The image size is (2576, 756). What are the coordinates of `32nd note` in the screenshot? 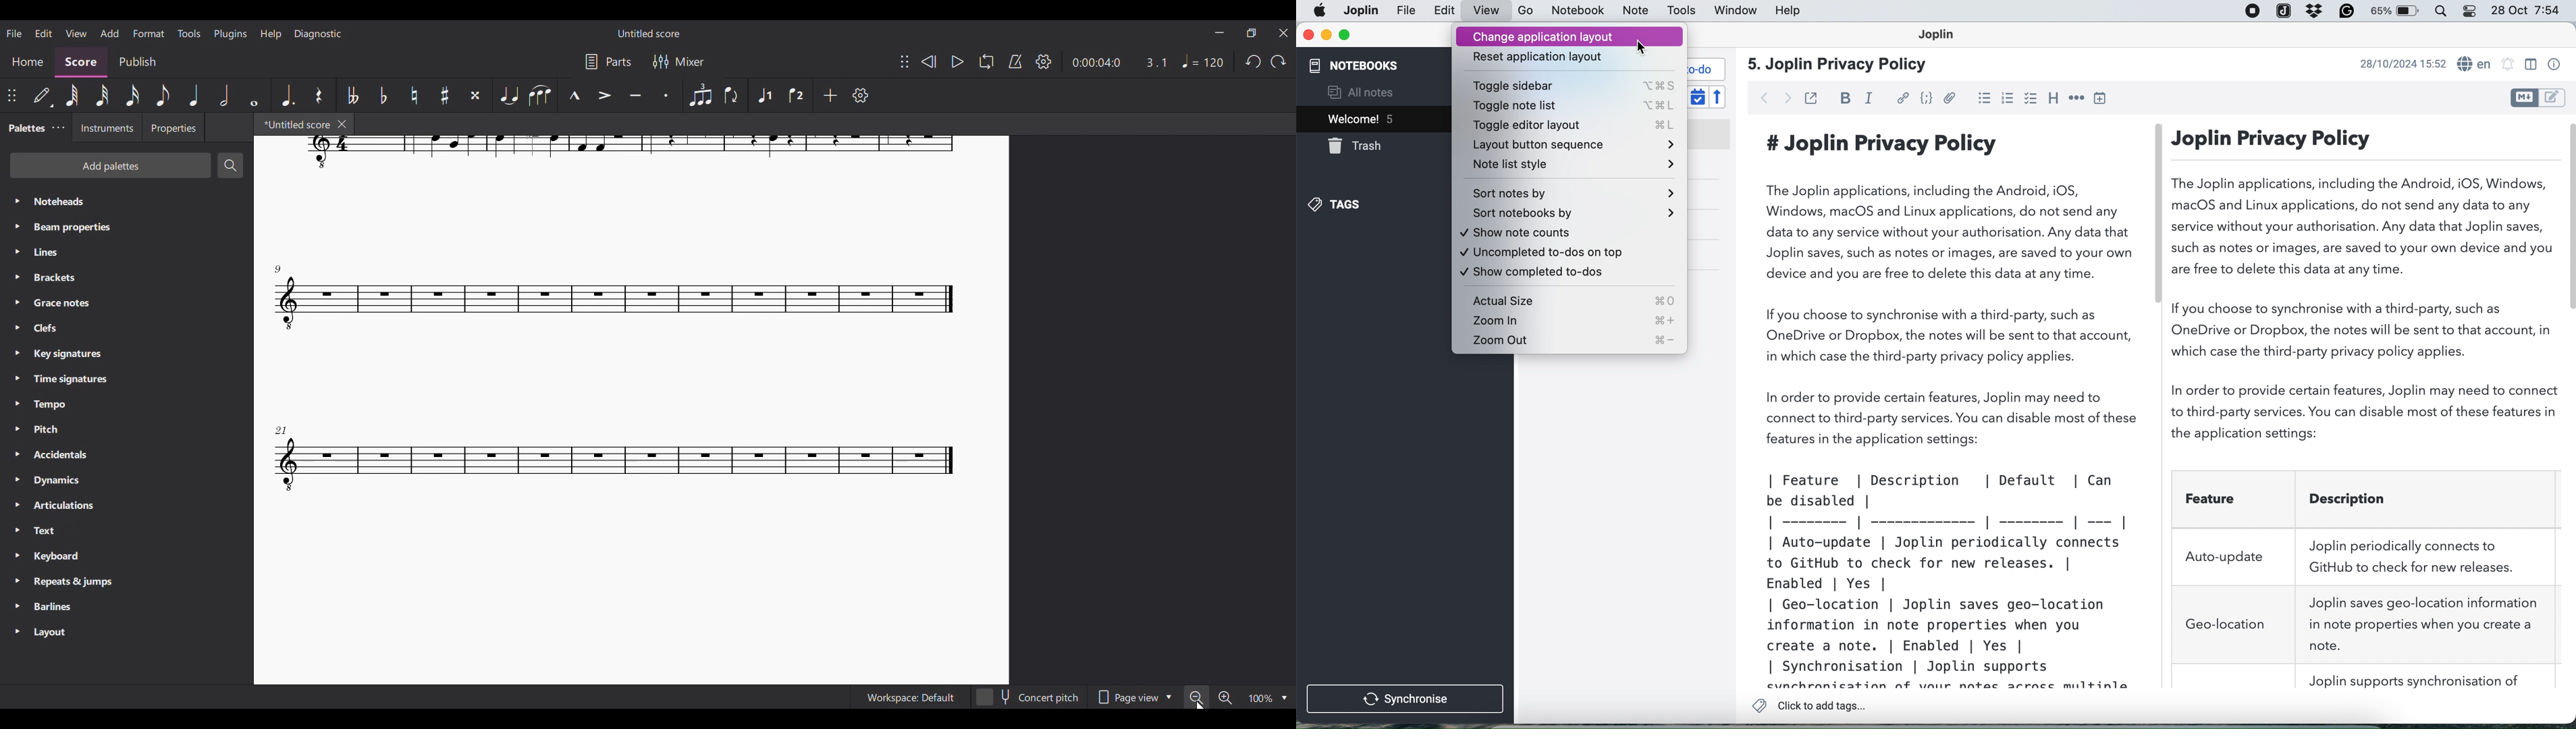 It's located at (102, 96).